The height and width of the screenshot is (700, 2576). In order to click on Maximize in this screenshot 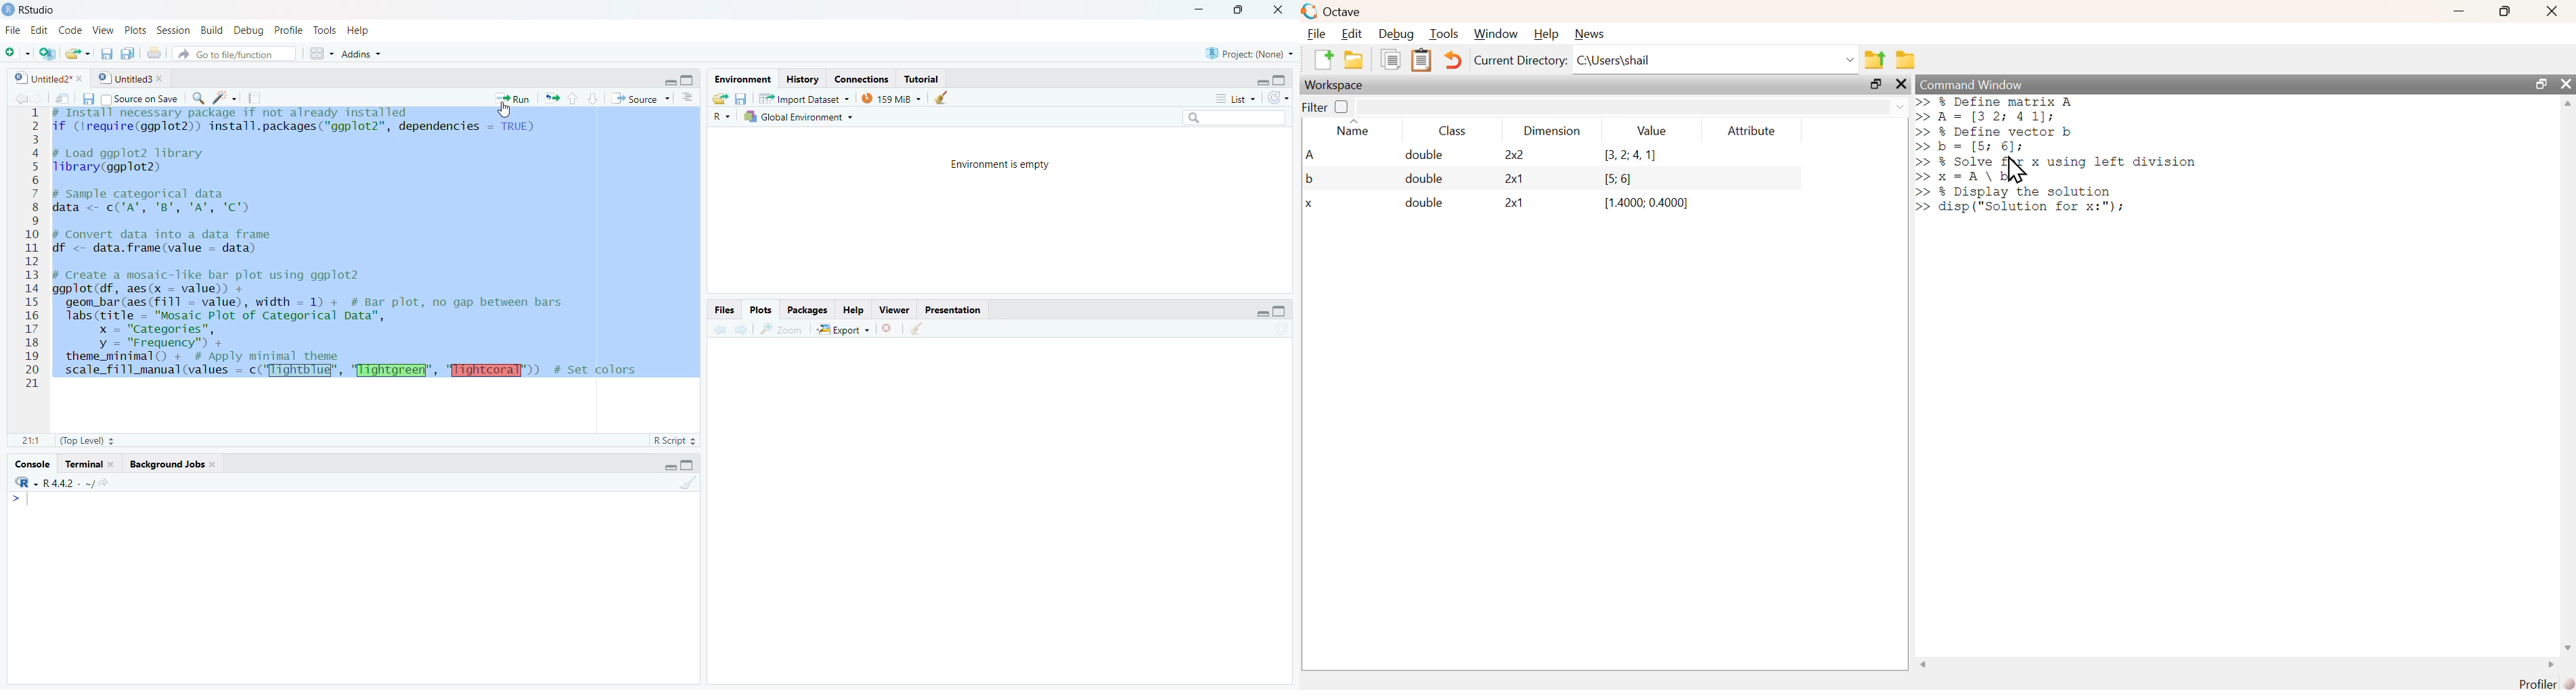, I will do `click(1281, 313)`.